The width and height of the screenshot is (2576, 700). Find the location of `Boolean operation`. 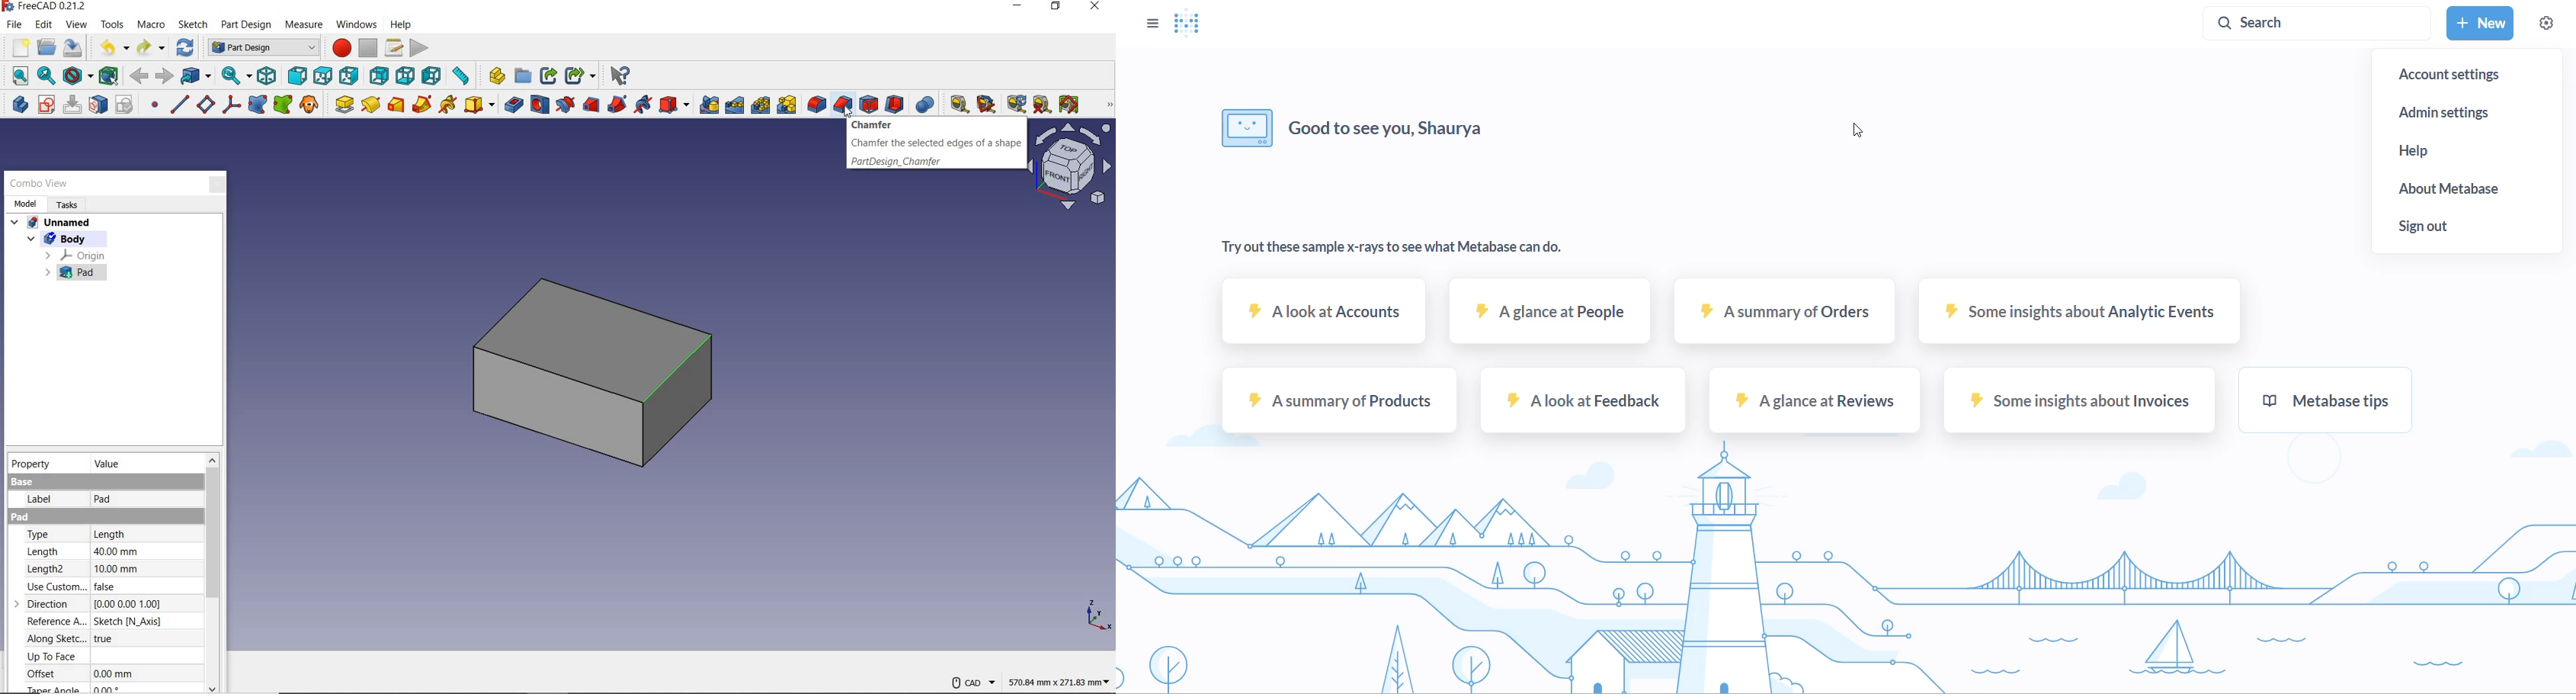

Boolean operation is located at coordinates (925, 104).